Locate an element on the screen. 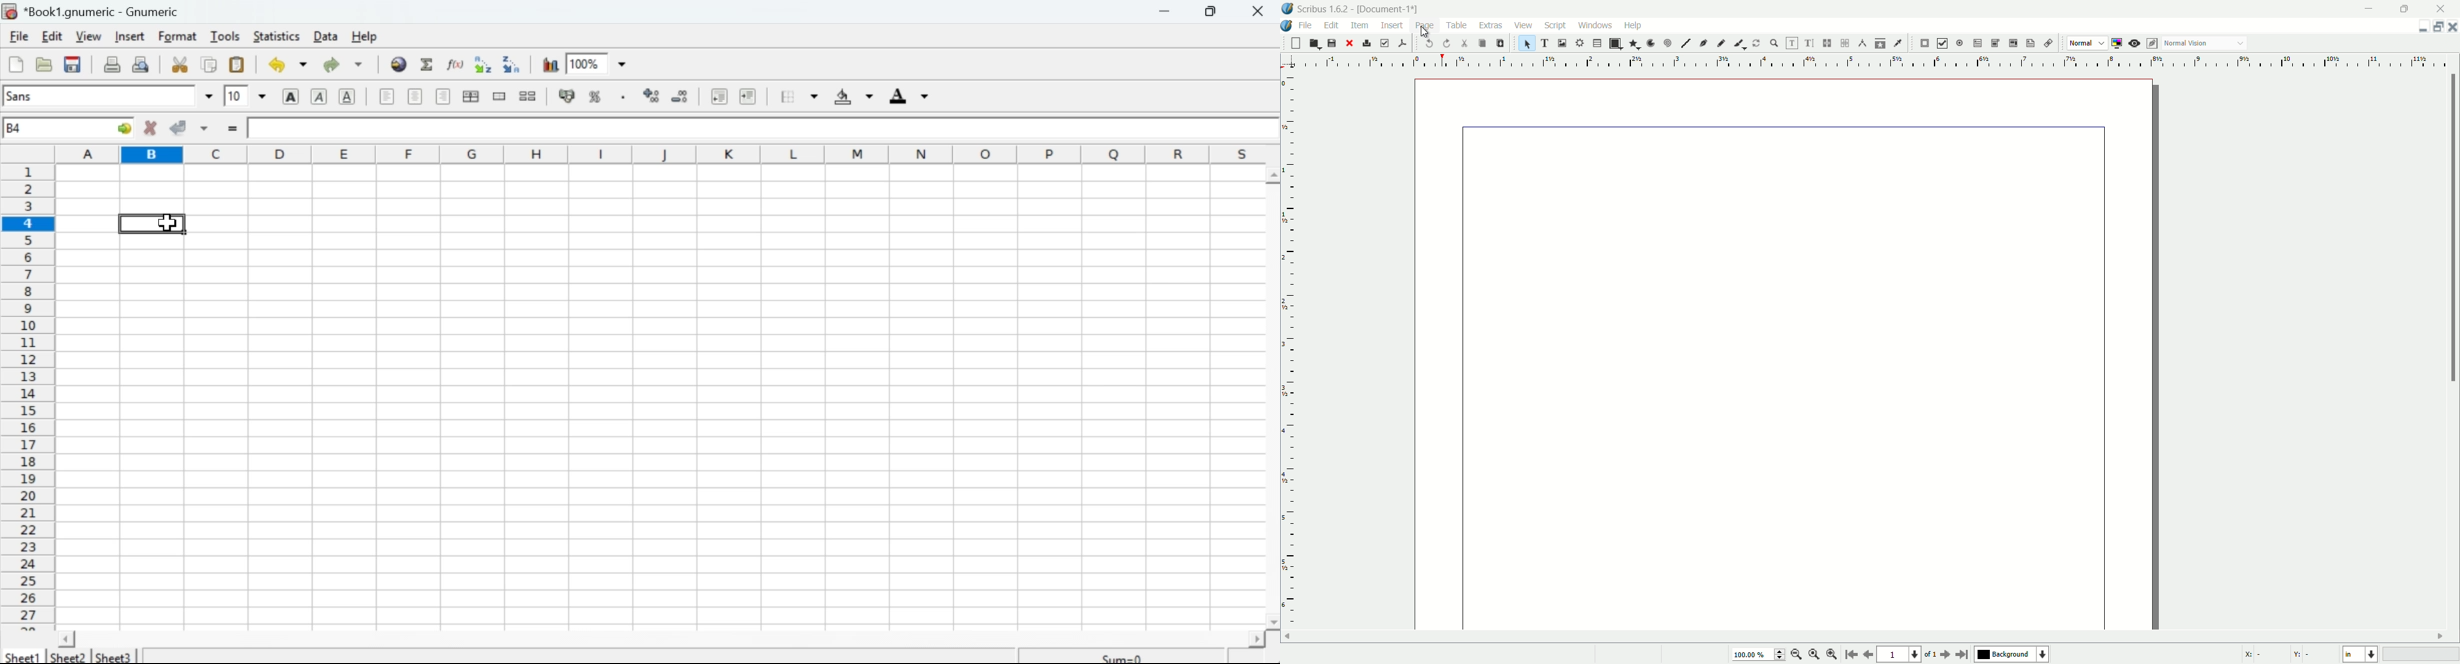  close is located at coordinates (1349, 43).